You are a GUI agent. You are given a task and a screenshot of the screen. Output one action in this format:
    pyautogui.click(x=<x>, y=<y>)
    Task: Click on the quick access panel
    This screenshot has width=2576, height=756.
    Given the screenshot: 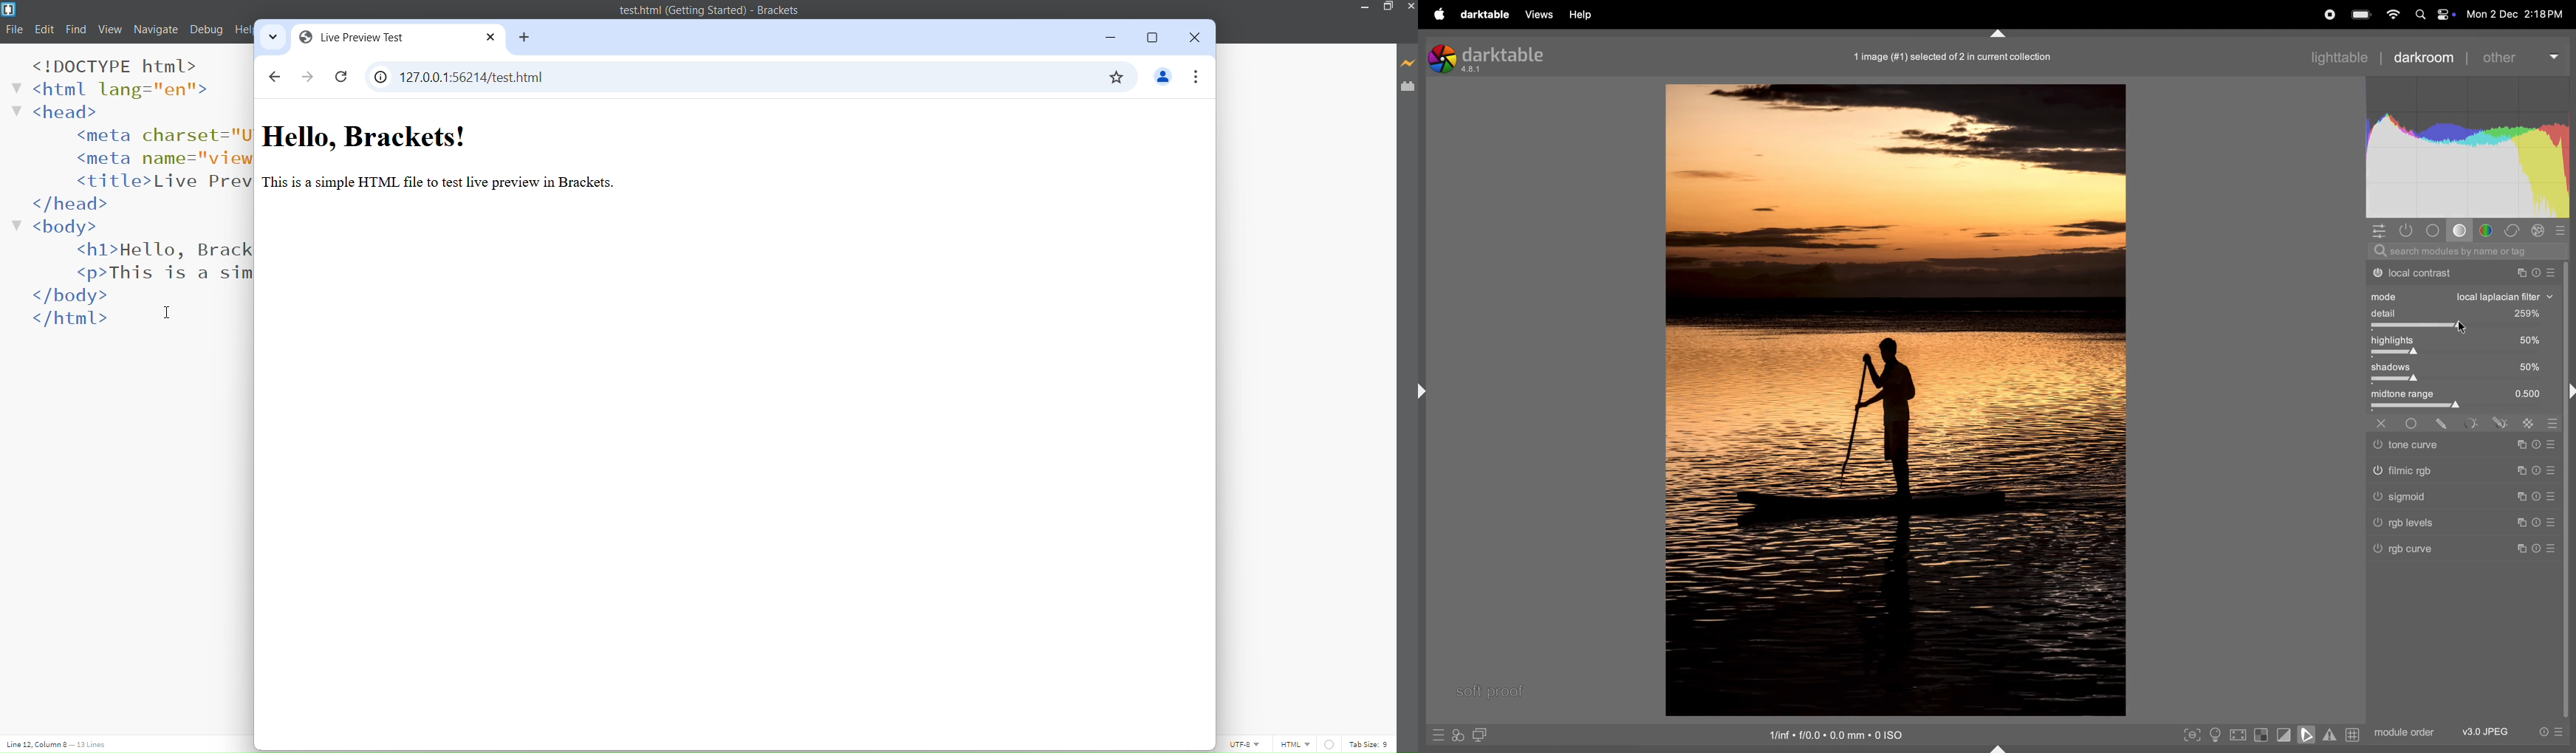 What is the action you would take?
    pyautogui.click(x=2377, y=230)
    